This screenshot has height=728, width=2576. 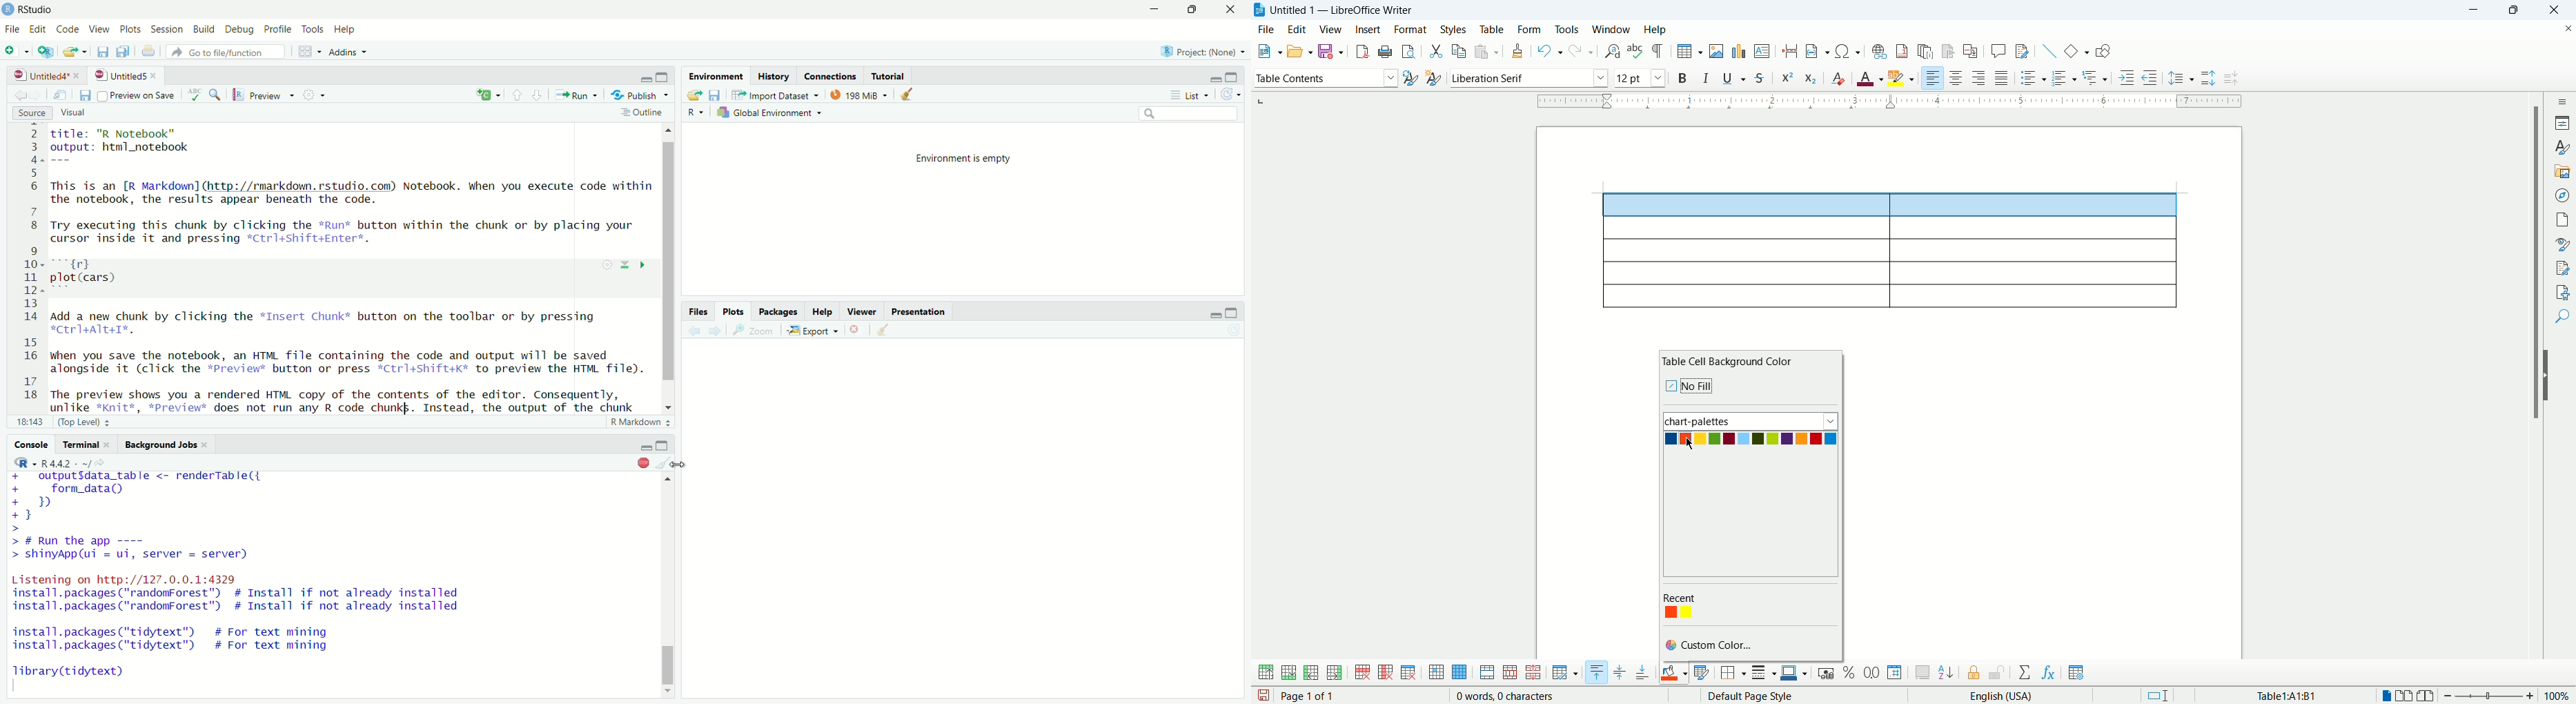 What do you see at coordinates (1793, 50) in the screenshot?
I see `insert page break` at bounding box center [1793, 50].